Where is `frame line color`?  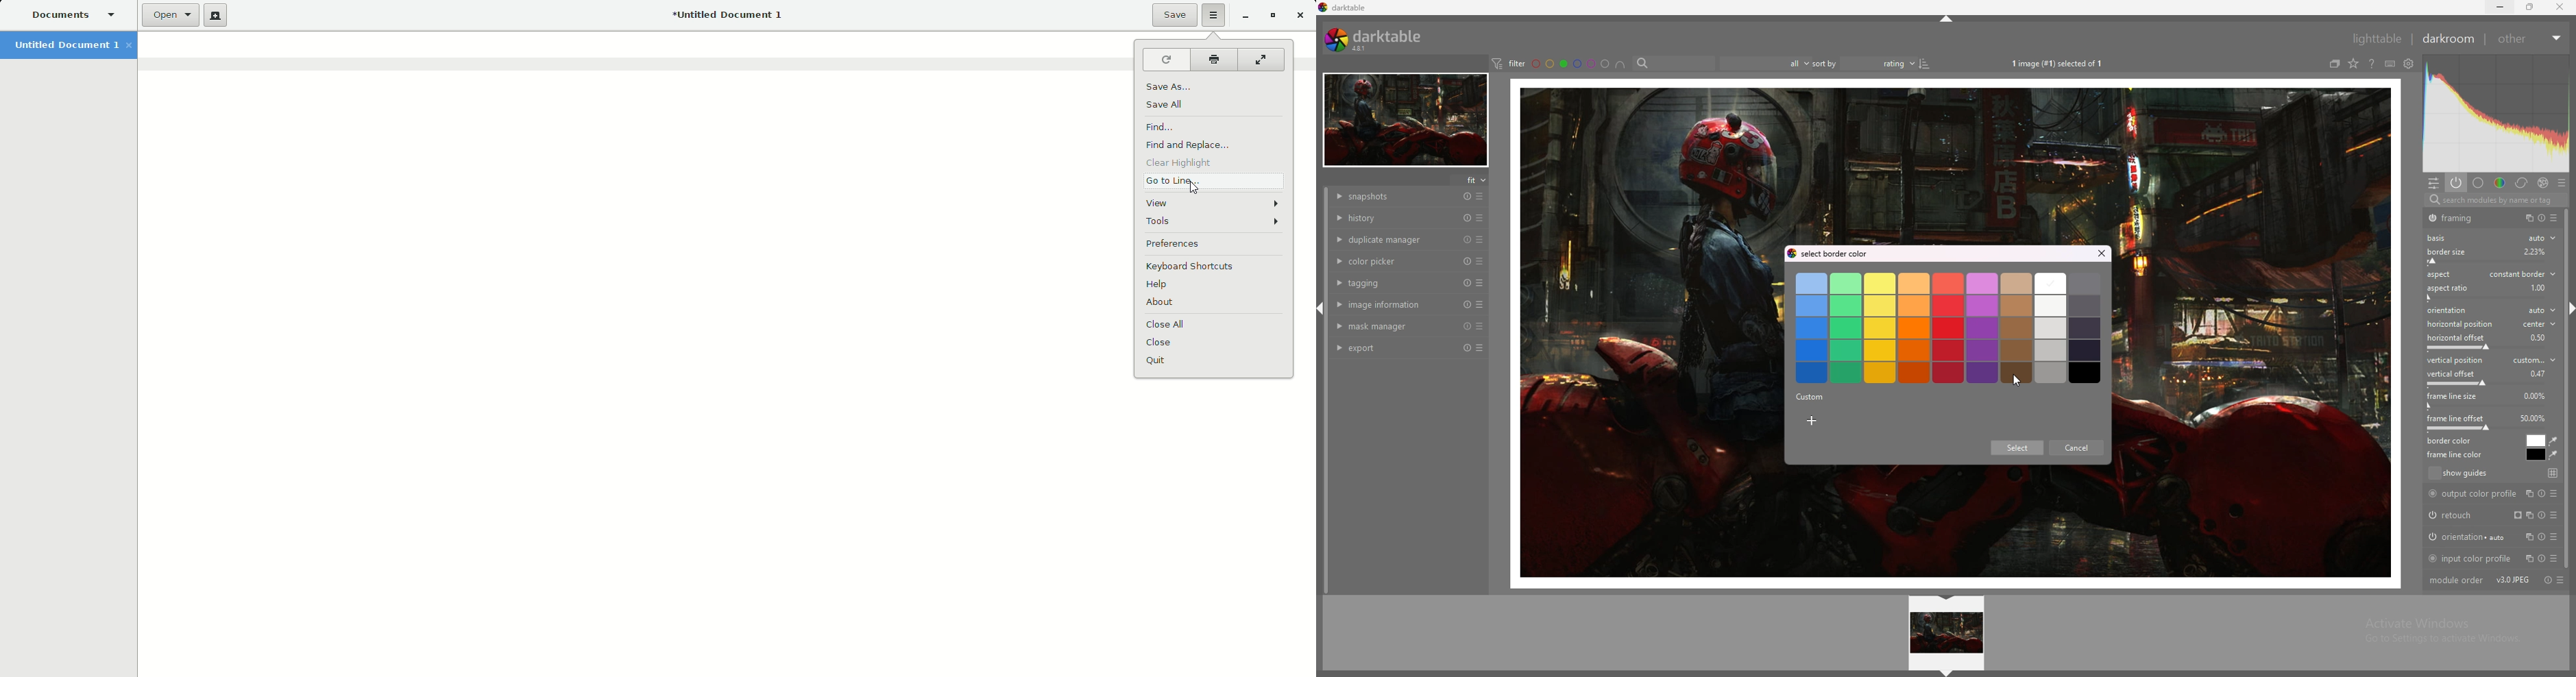
frame line color is located at coordinates (2457, 455).